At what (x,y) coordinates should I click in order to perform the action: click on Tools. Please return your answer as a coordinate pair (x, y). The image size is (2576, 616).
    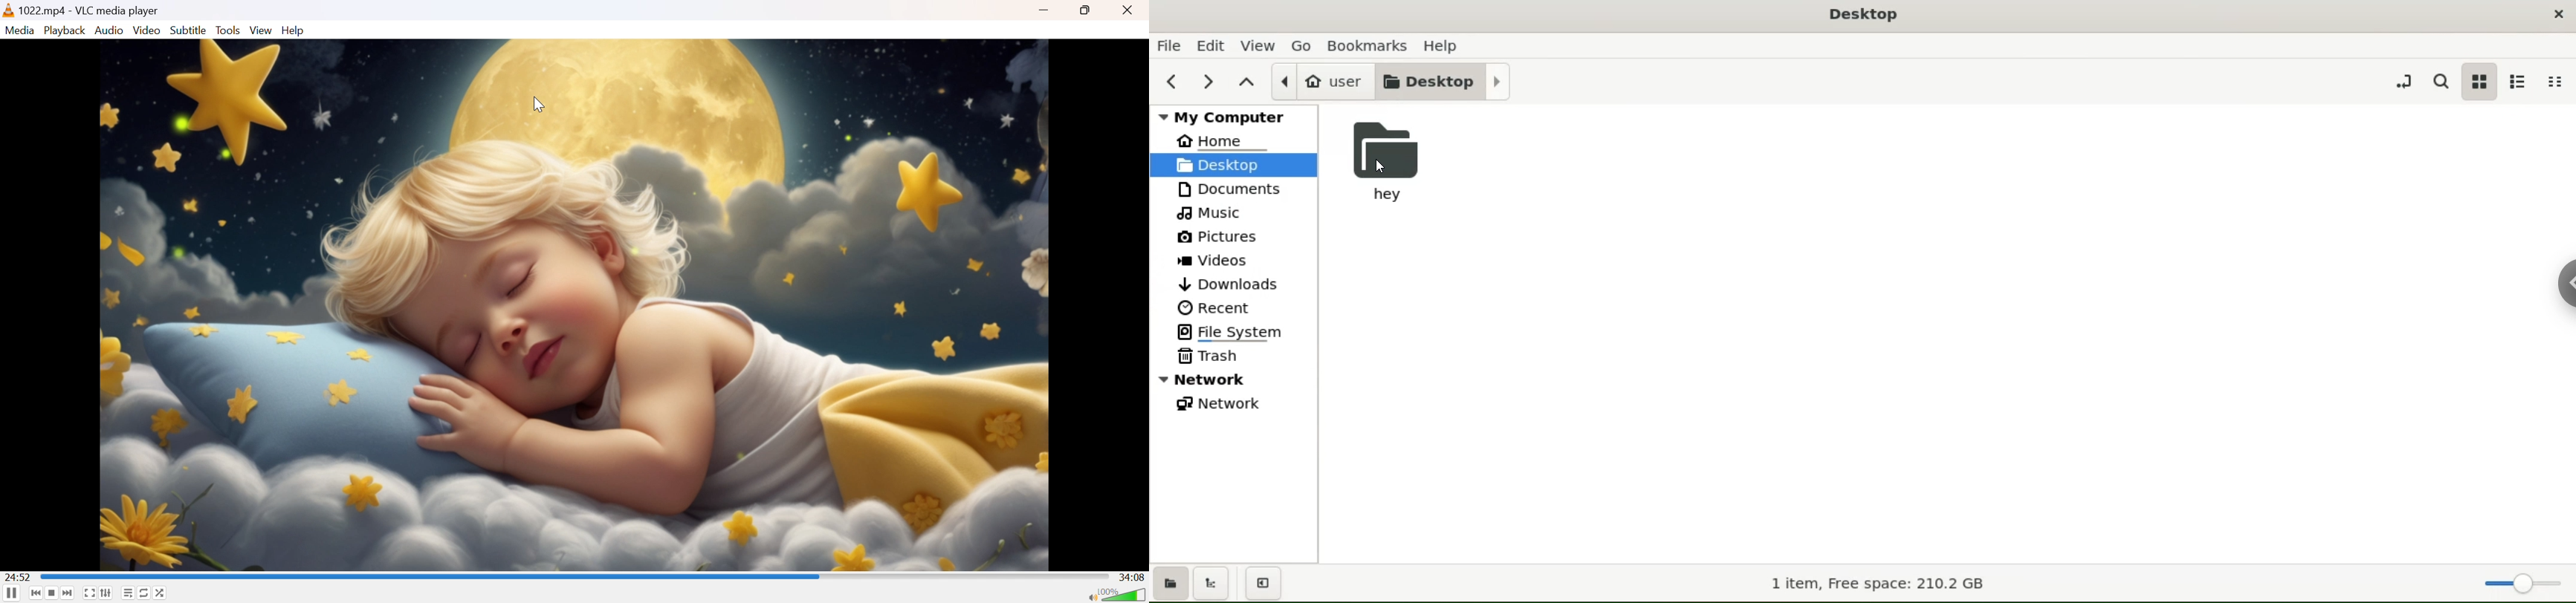
    Looking at the image, I should click on (229, 31).